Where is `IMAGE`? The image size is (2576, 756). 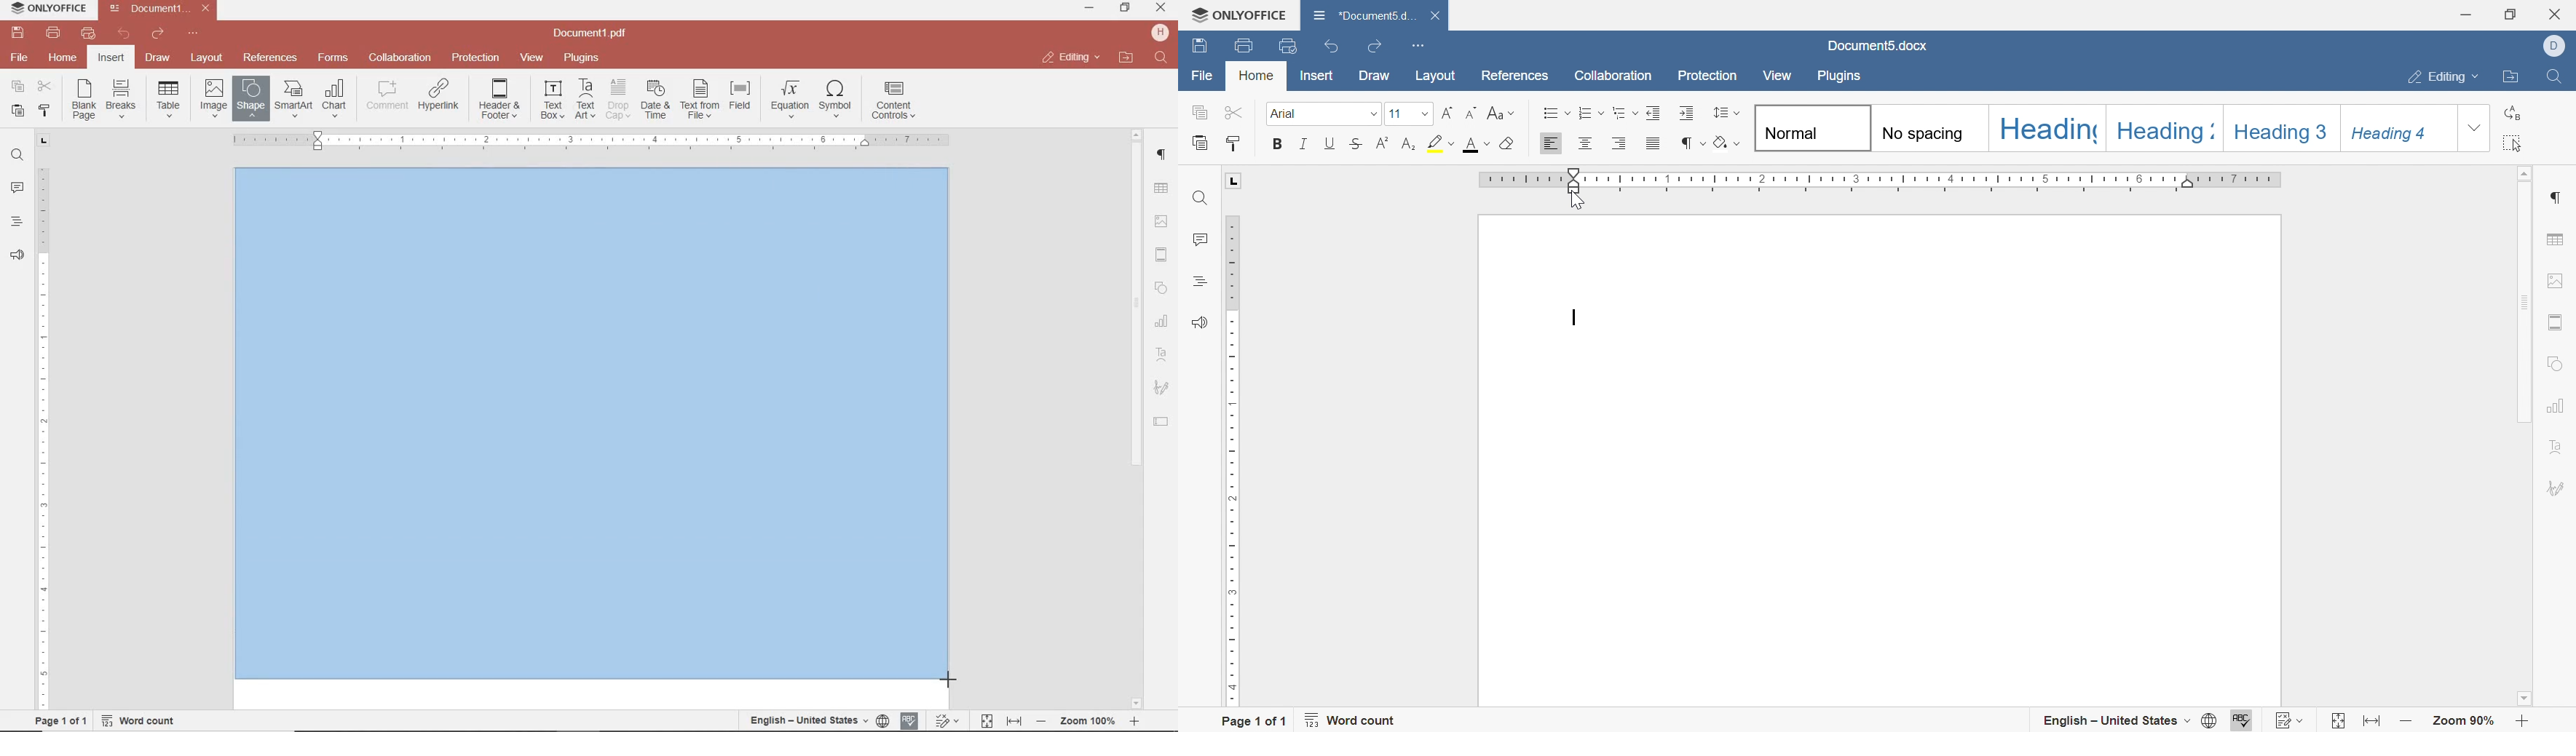 IMAGE is located at coordinates (1163, 223).